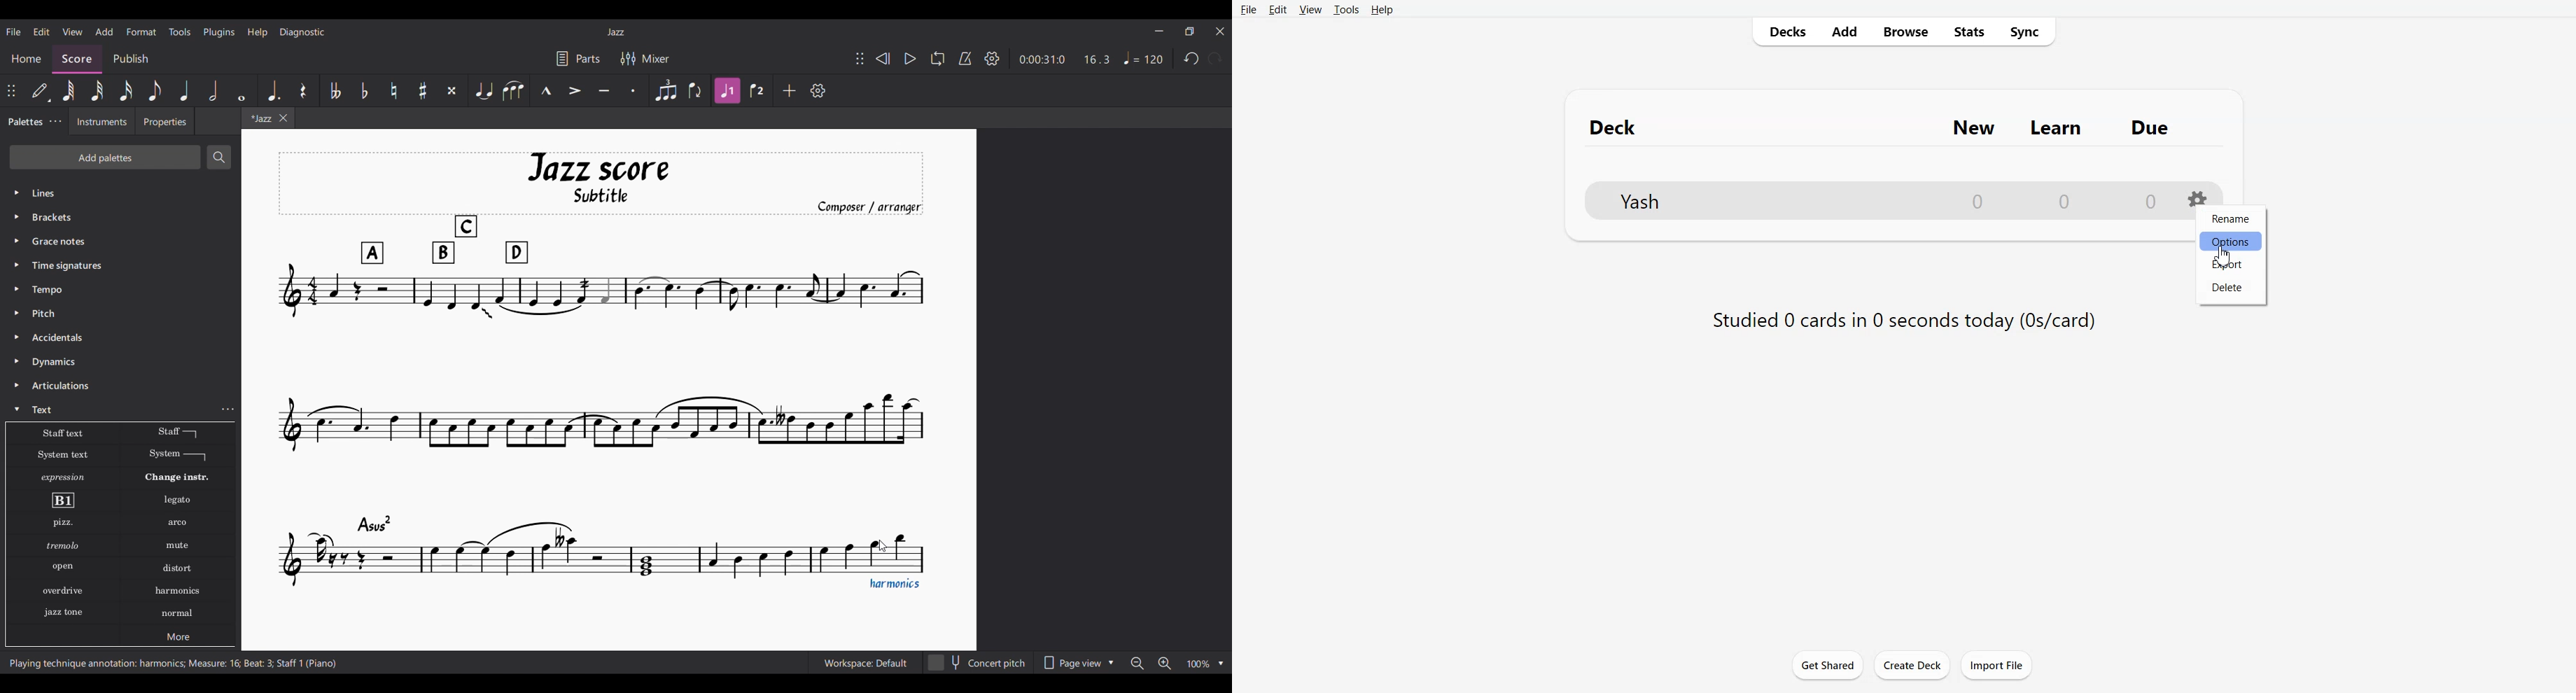 The height and width of the screenshot is (700, 2576). What do you see at coordinates (60, 338) in the screenshot?
I see `Accidents` at bounding box center [60, 338].